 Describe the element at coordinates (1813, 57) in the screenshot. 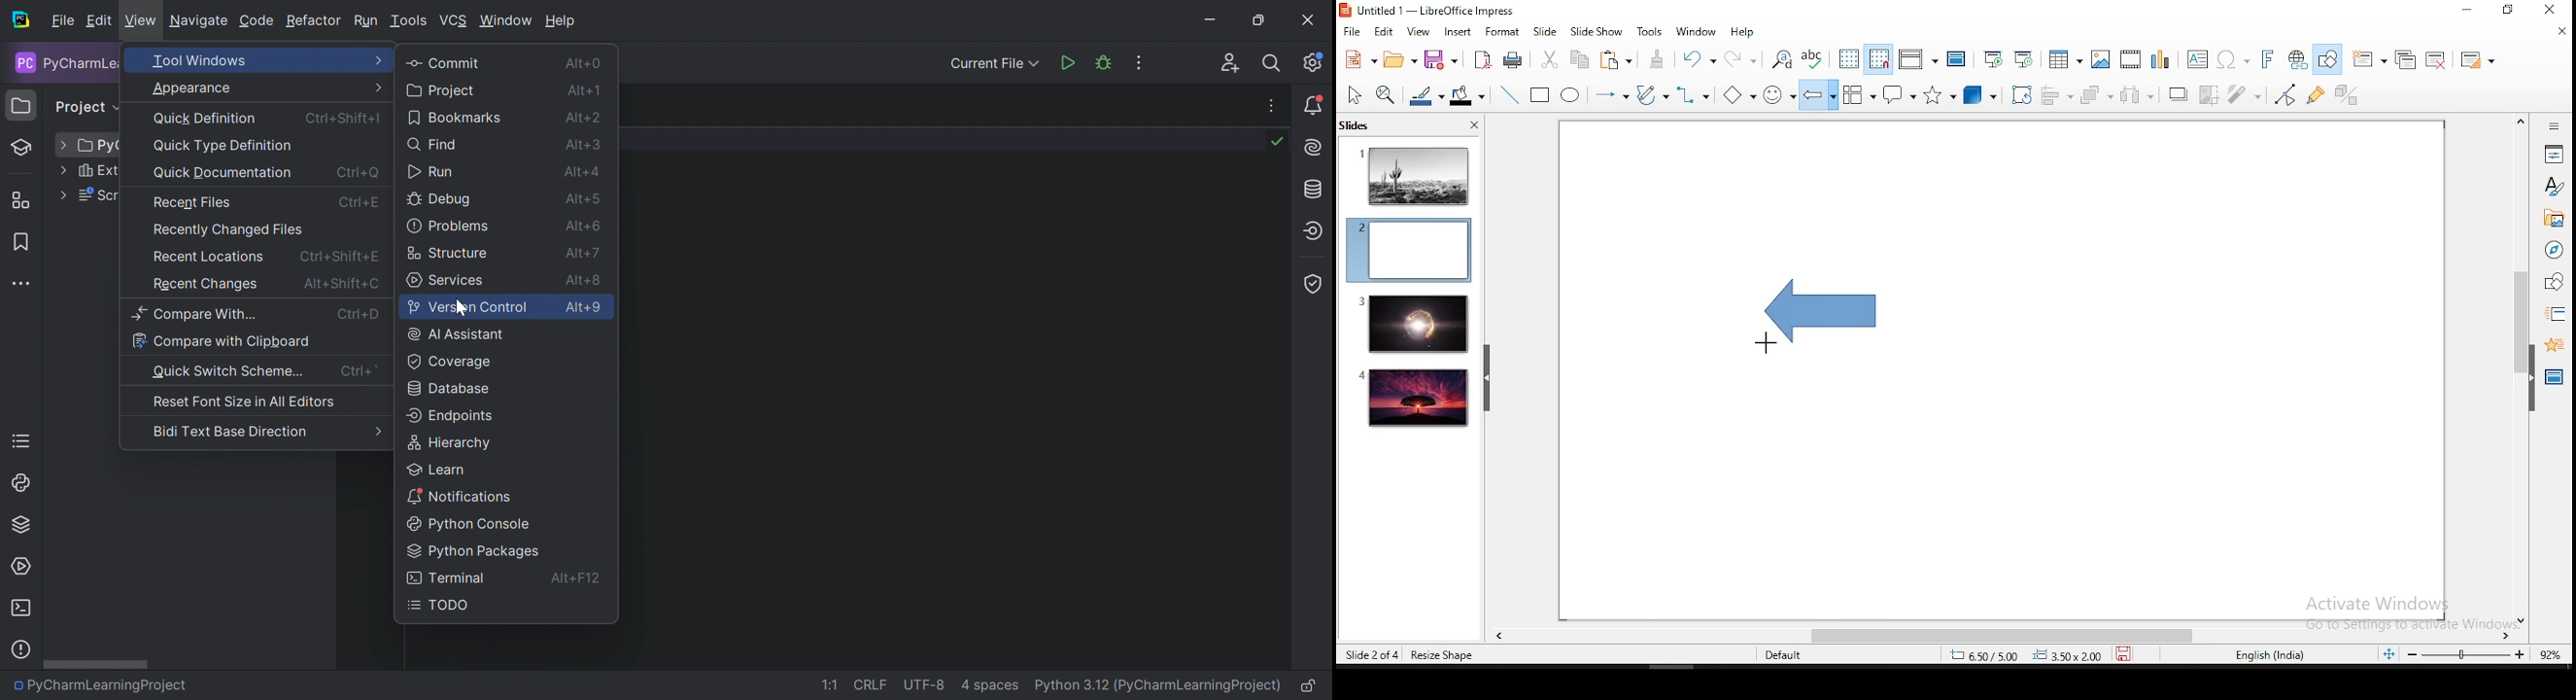

I see `spell chech` at that location.